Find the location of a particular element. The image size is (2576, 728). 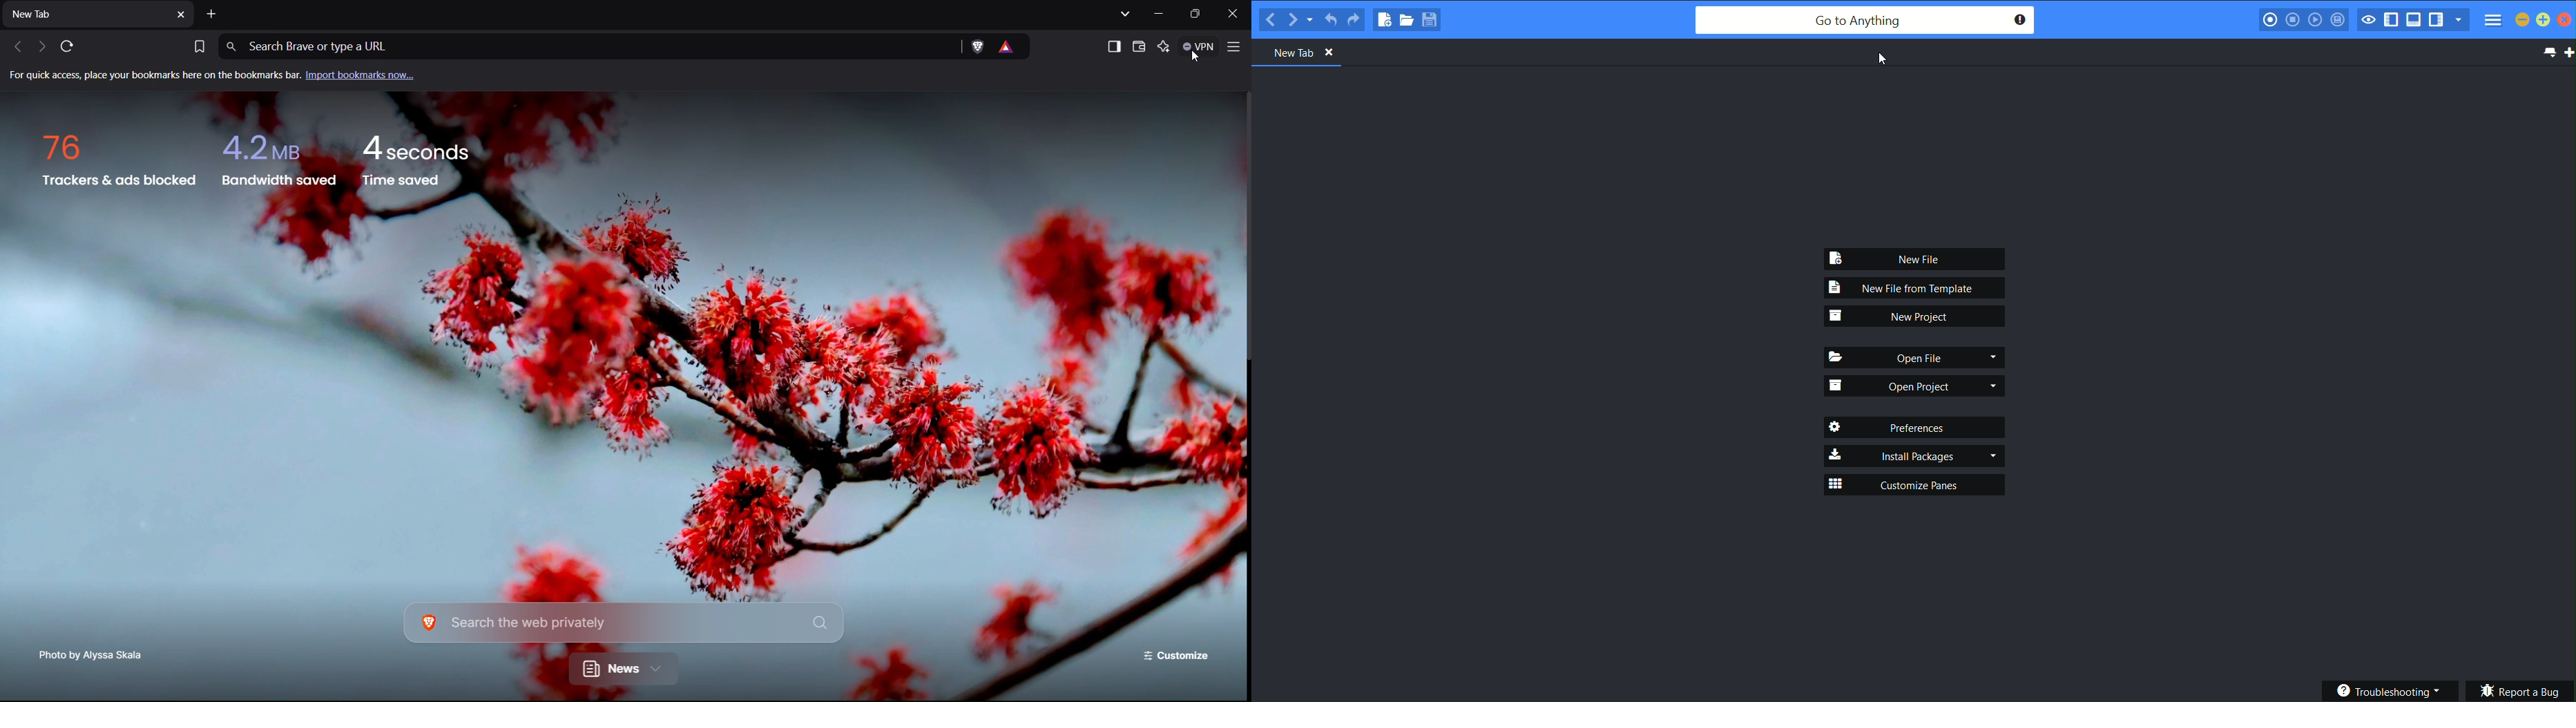

Leo AI is located at coordinates (1163, 46).